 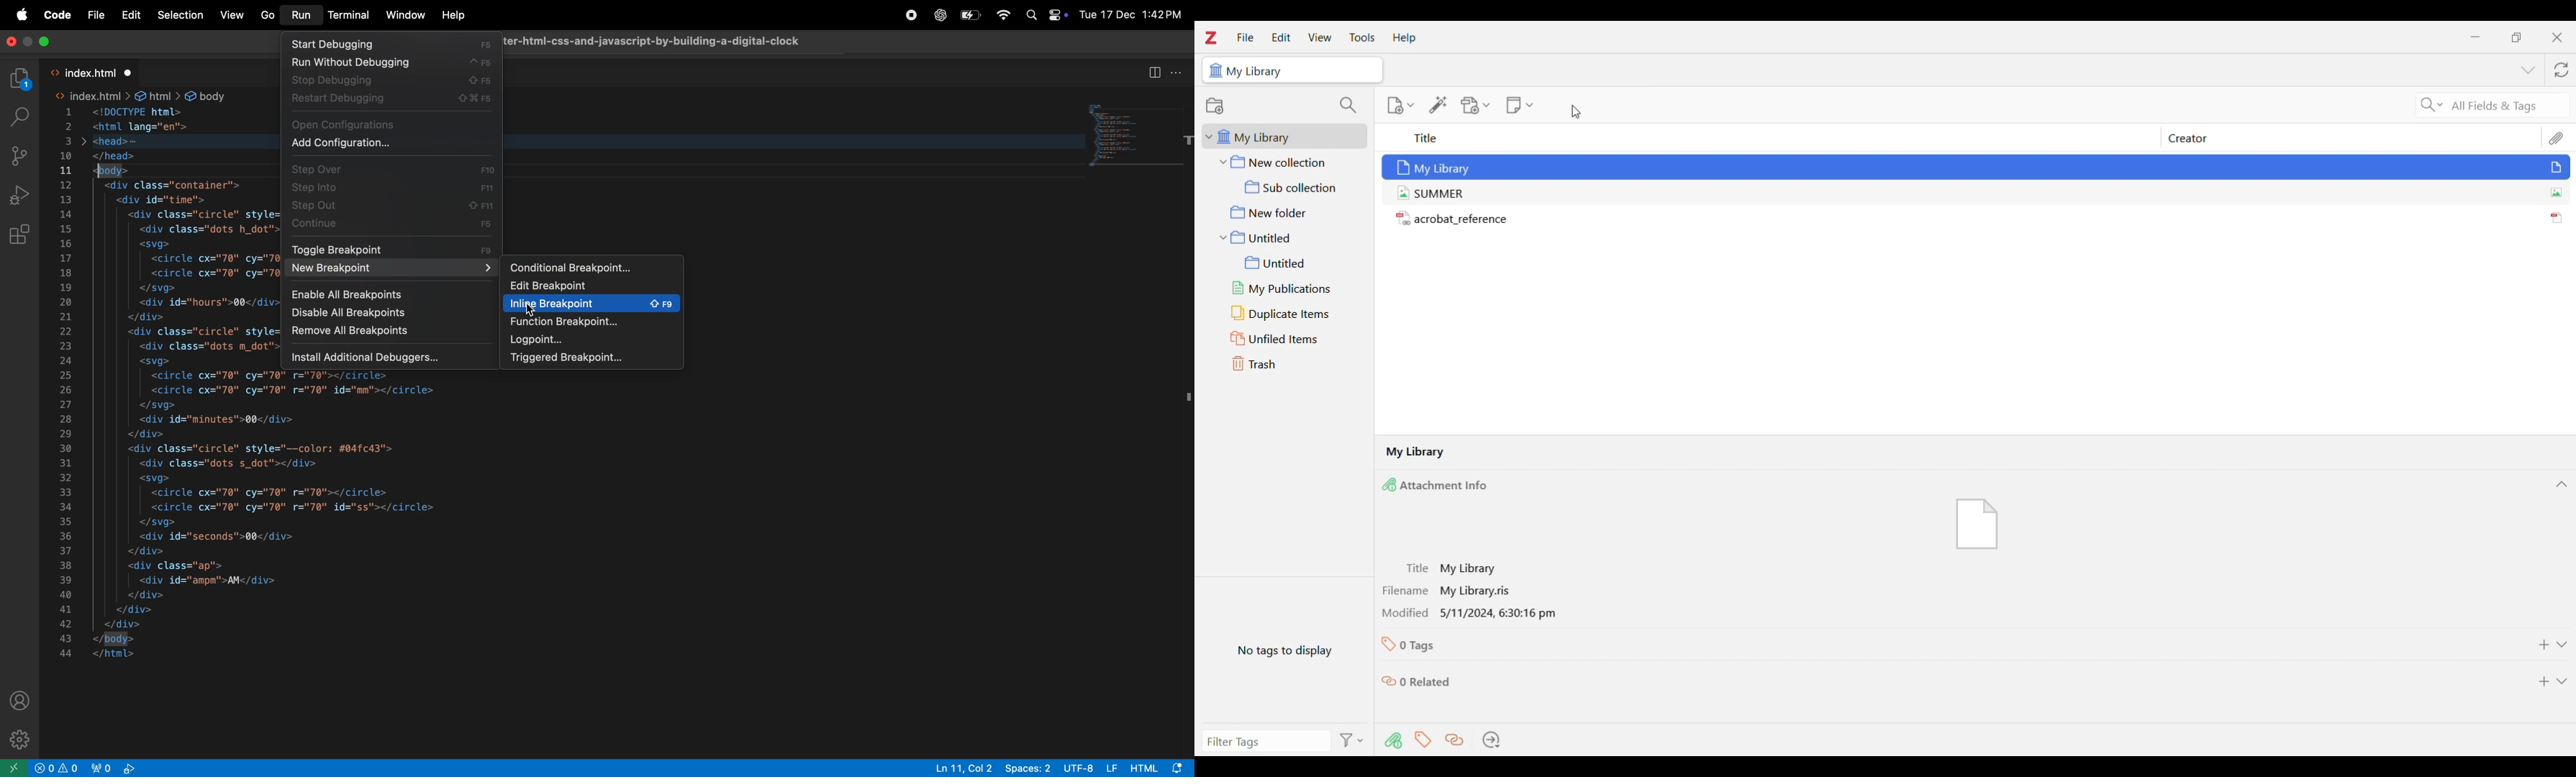 I want to click on View, so click(x=230, y=15).